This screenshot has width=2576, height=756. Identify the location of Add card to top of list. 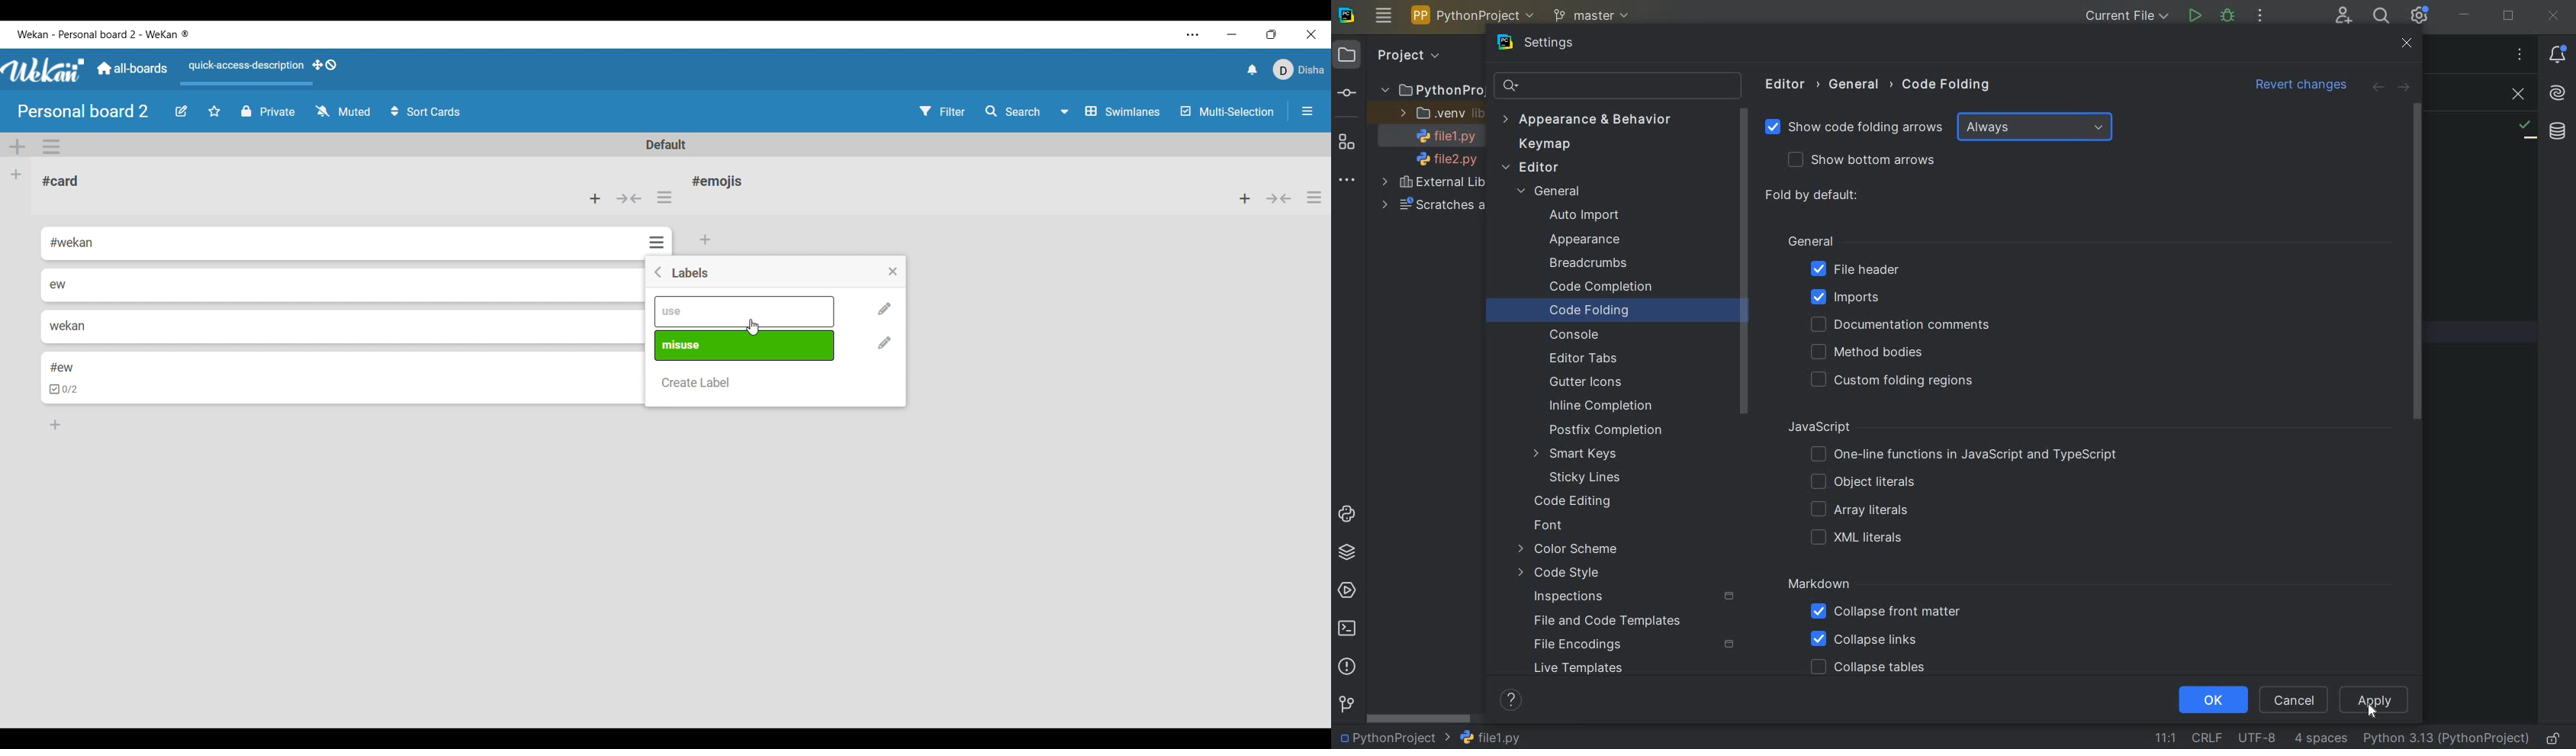
(1245, 198).